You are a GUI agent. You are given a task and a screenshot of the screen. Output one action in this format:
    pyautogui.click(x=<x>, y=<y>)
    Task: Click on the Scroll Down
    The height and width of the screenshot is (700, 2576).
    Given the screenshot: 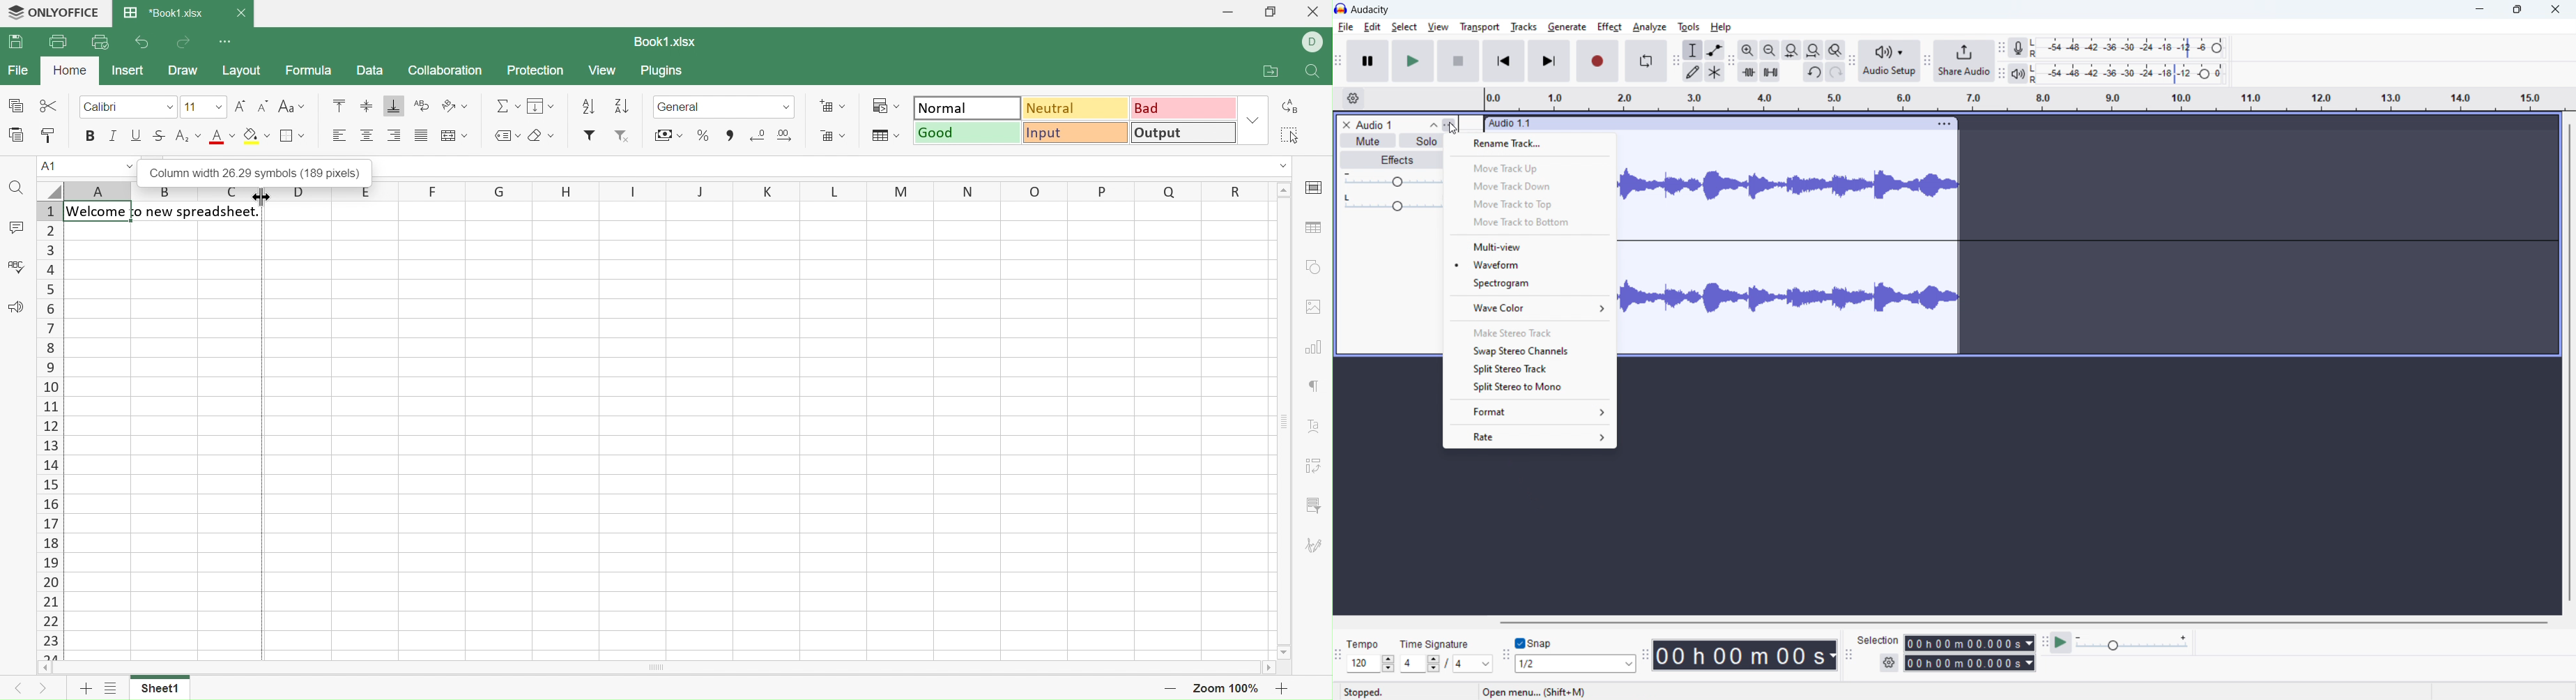 What is the action you would take?
    pyautogui.click(x=1285, y=650)
    